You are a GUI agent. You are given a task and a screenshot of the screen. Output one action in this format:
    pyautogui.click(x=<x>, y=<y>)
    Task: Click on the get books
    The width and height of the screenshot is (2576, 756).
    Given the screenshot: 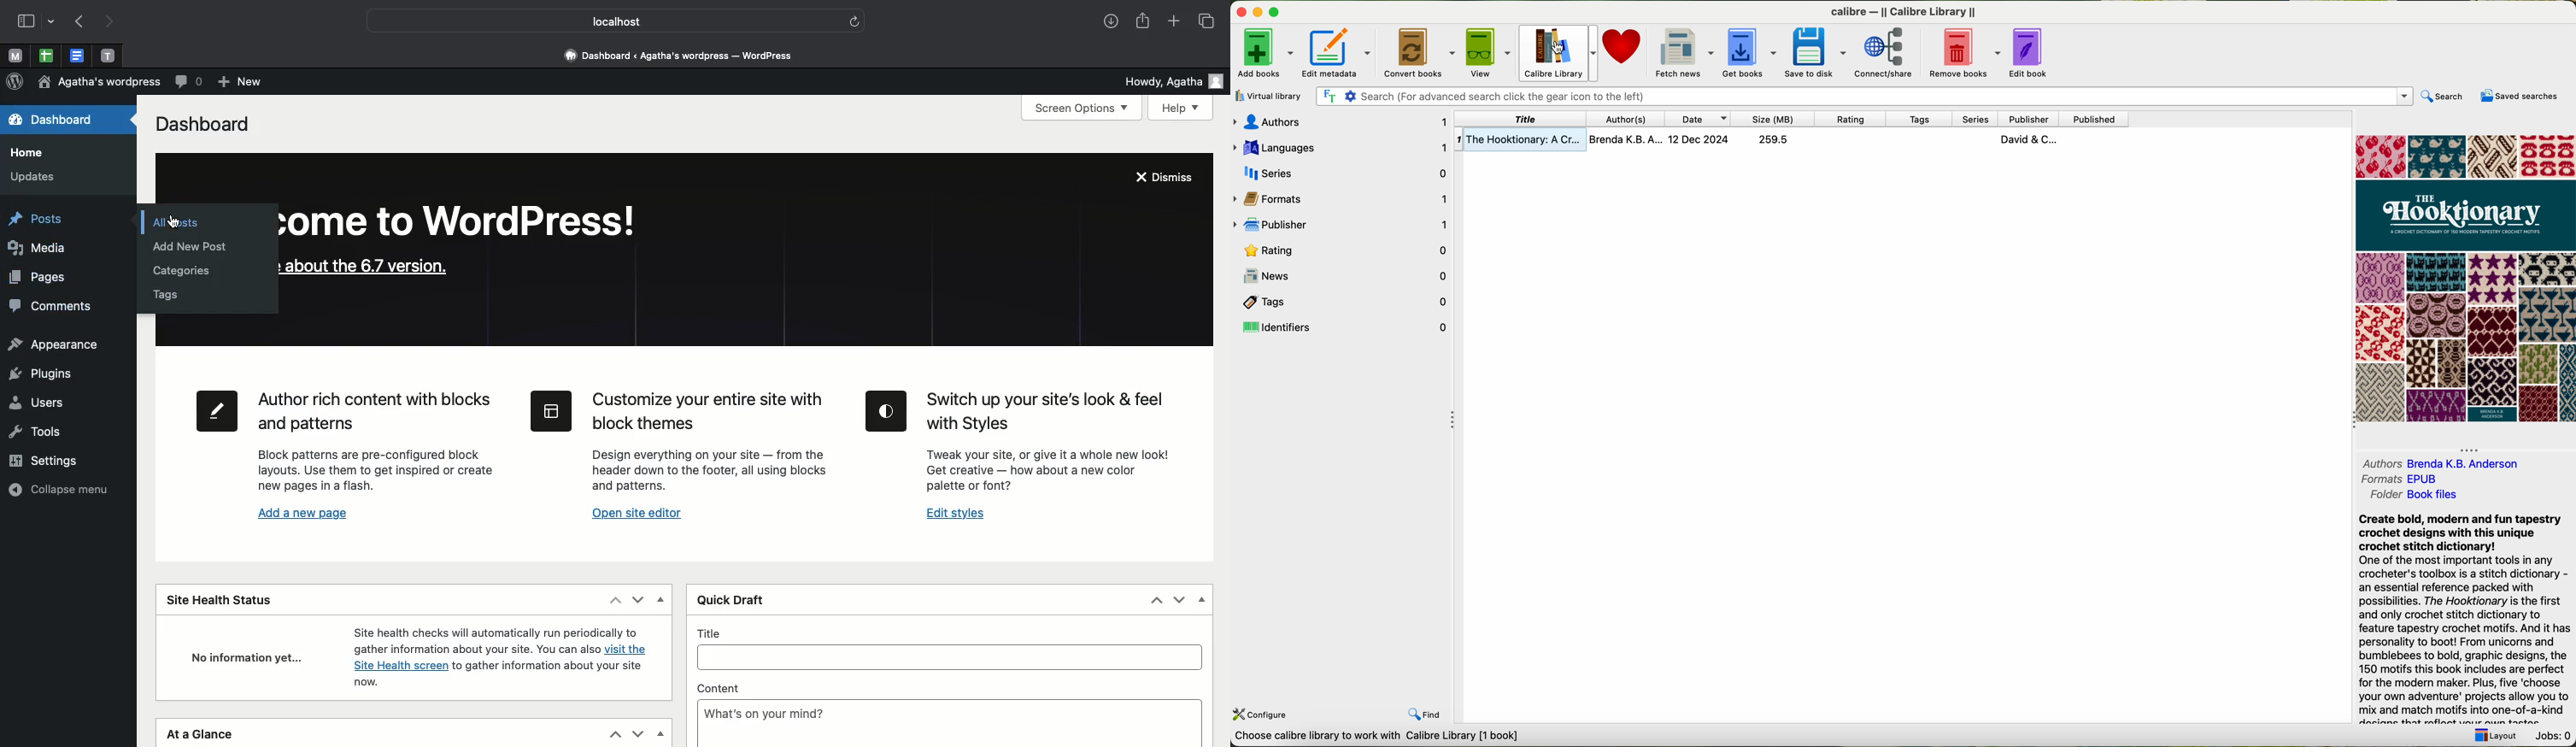 What is the action you would take?
    pyautogui.click(x=1750, y=52)
    